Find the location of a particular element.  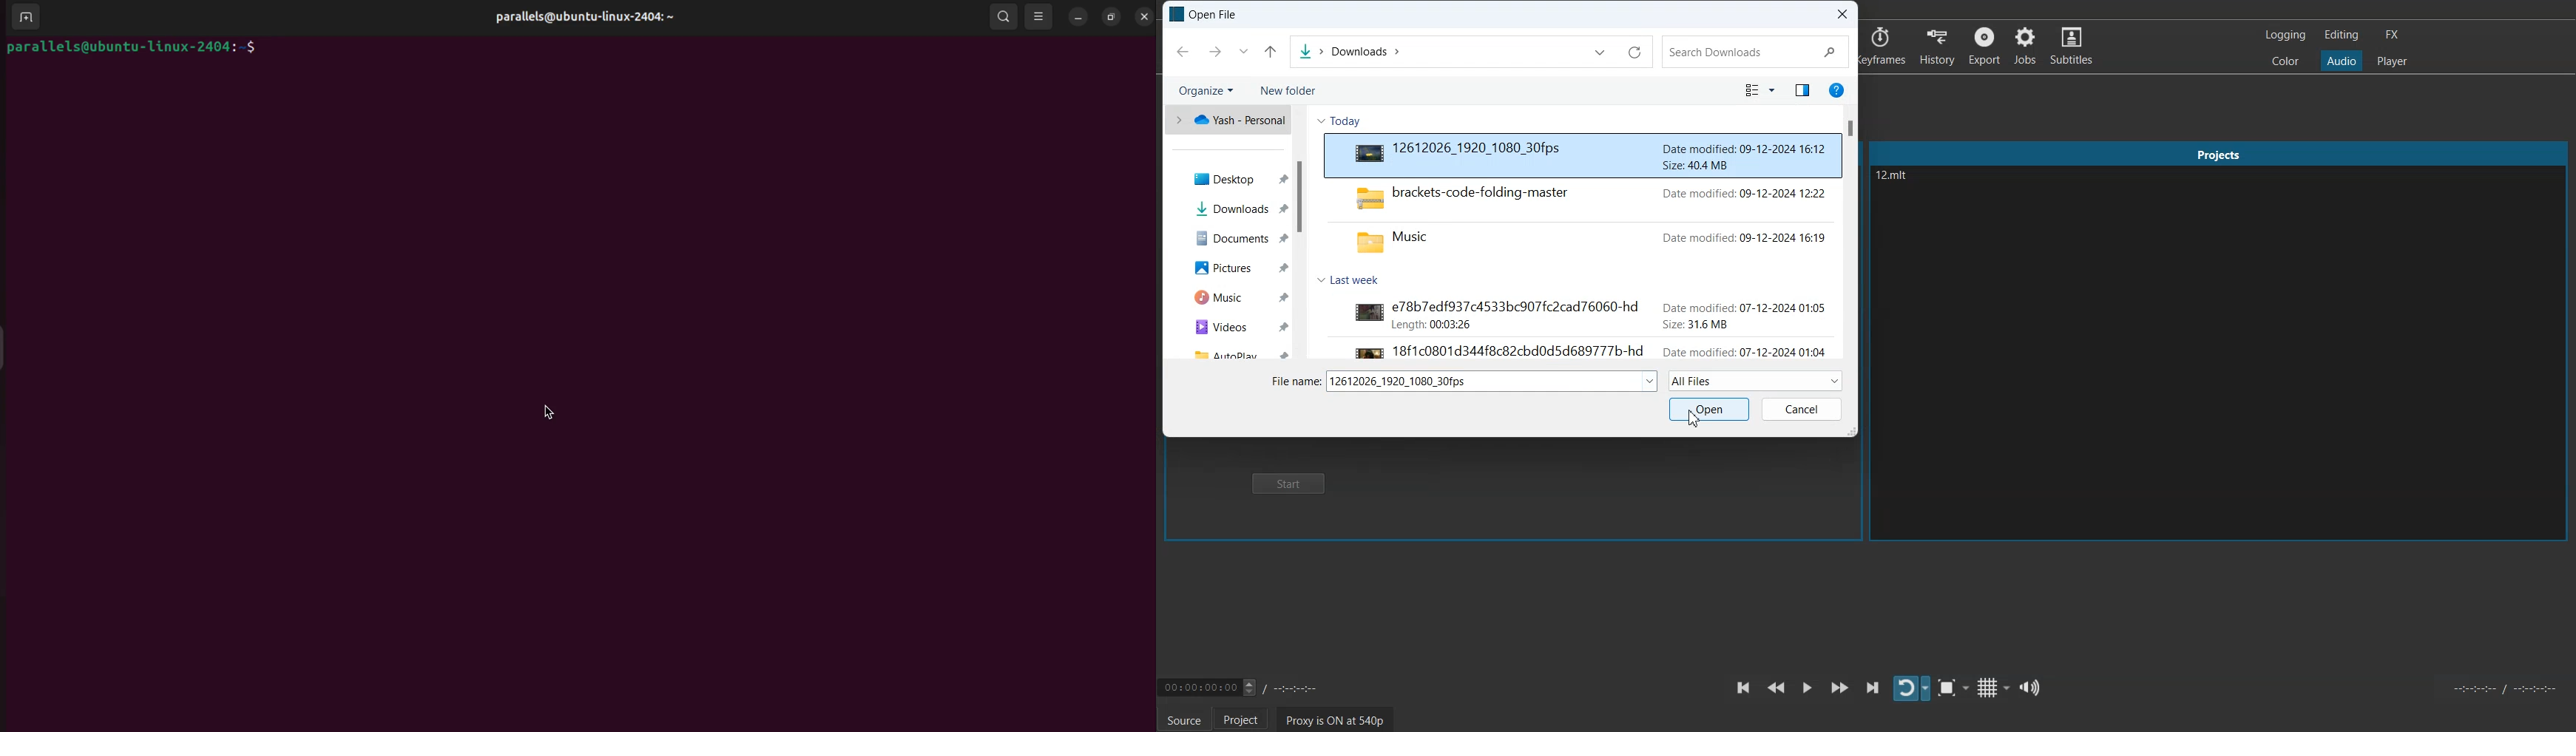

Show the volume control is located at coordinates (2029, 687).